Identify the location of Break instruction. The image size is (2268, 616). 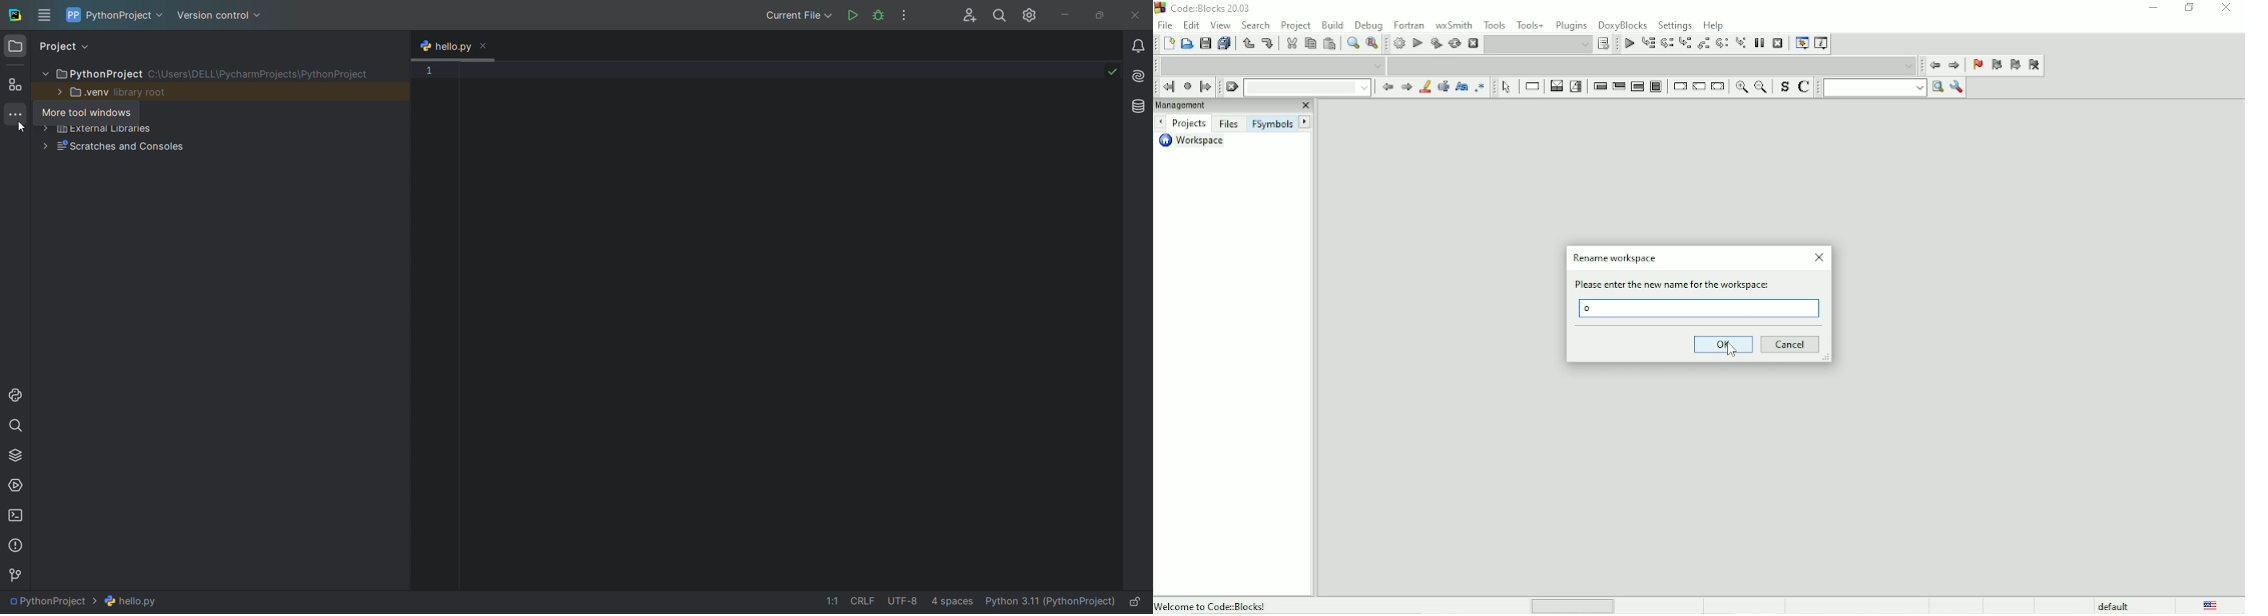
(1679, 87).